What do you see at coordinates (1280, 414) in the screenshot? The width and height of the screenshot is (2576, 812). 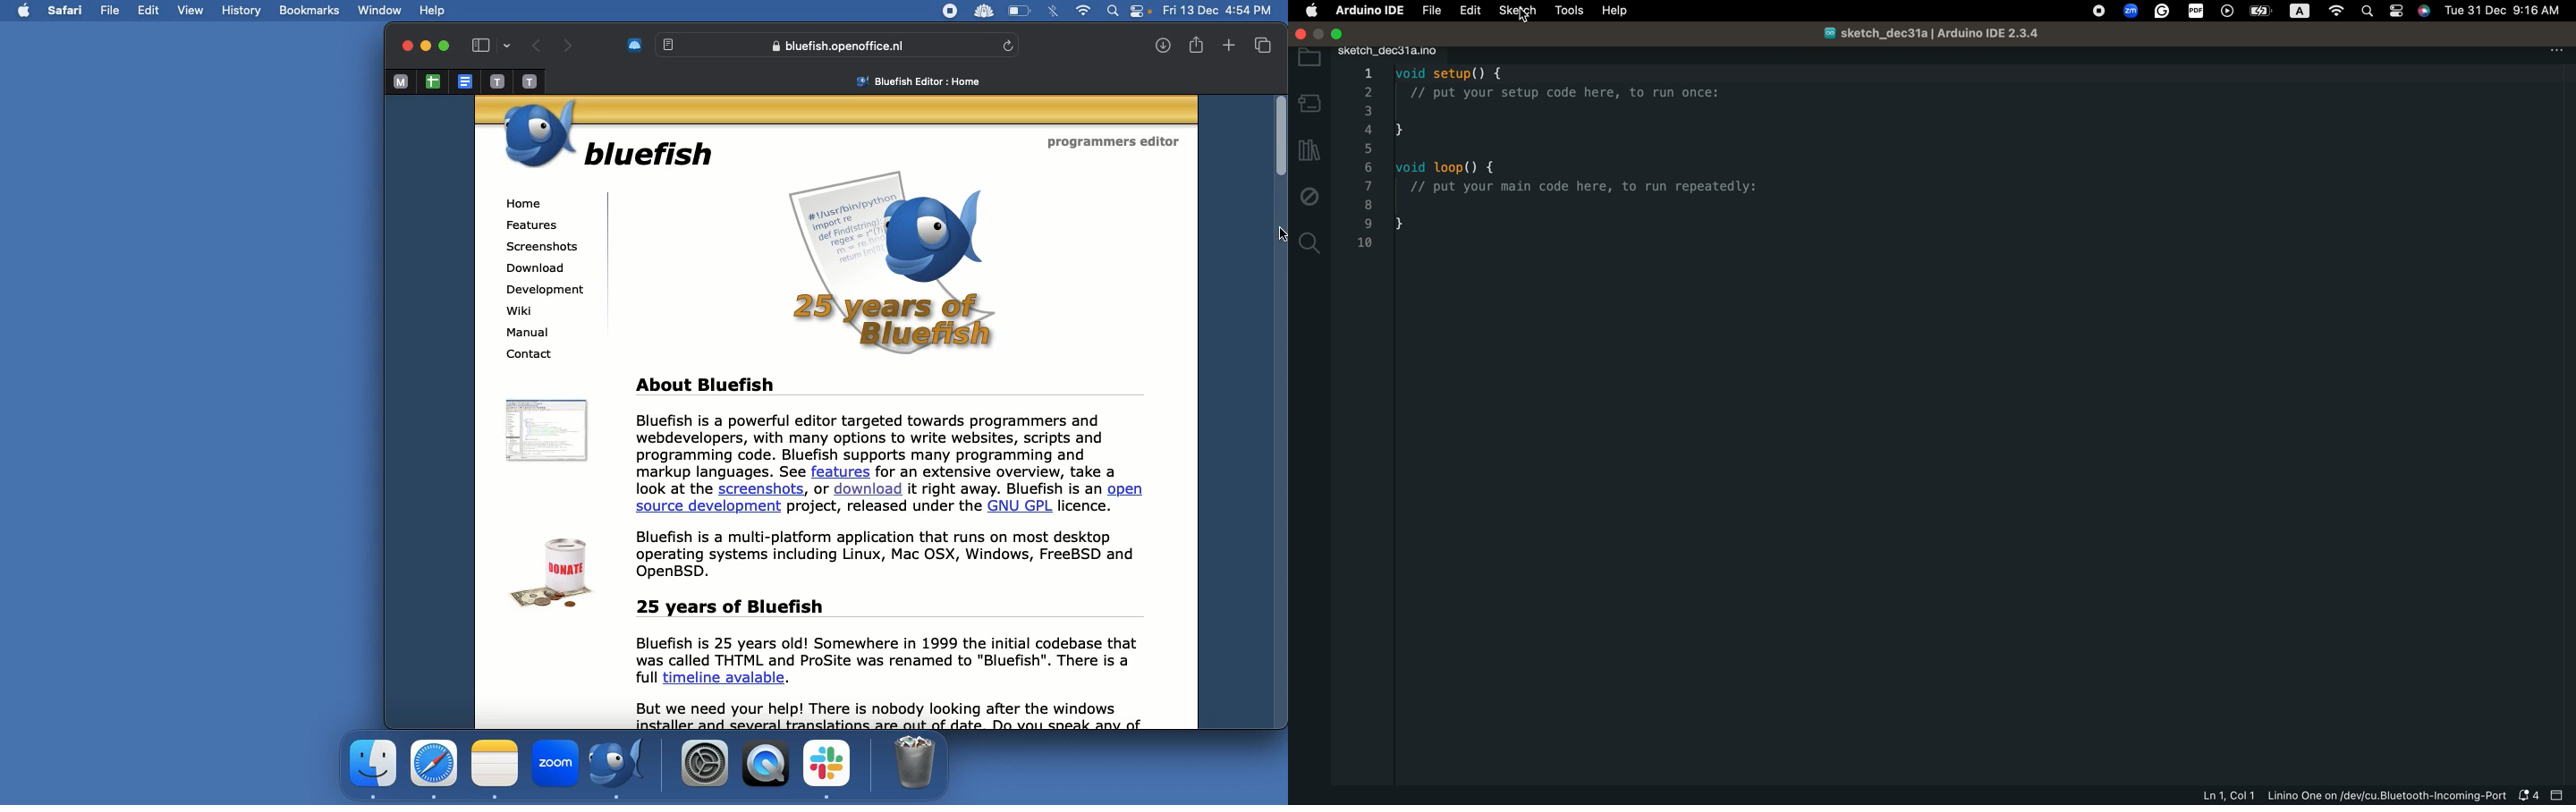 I see `Scroll` at bounding box center [1280, 414].